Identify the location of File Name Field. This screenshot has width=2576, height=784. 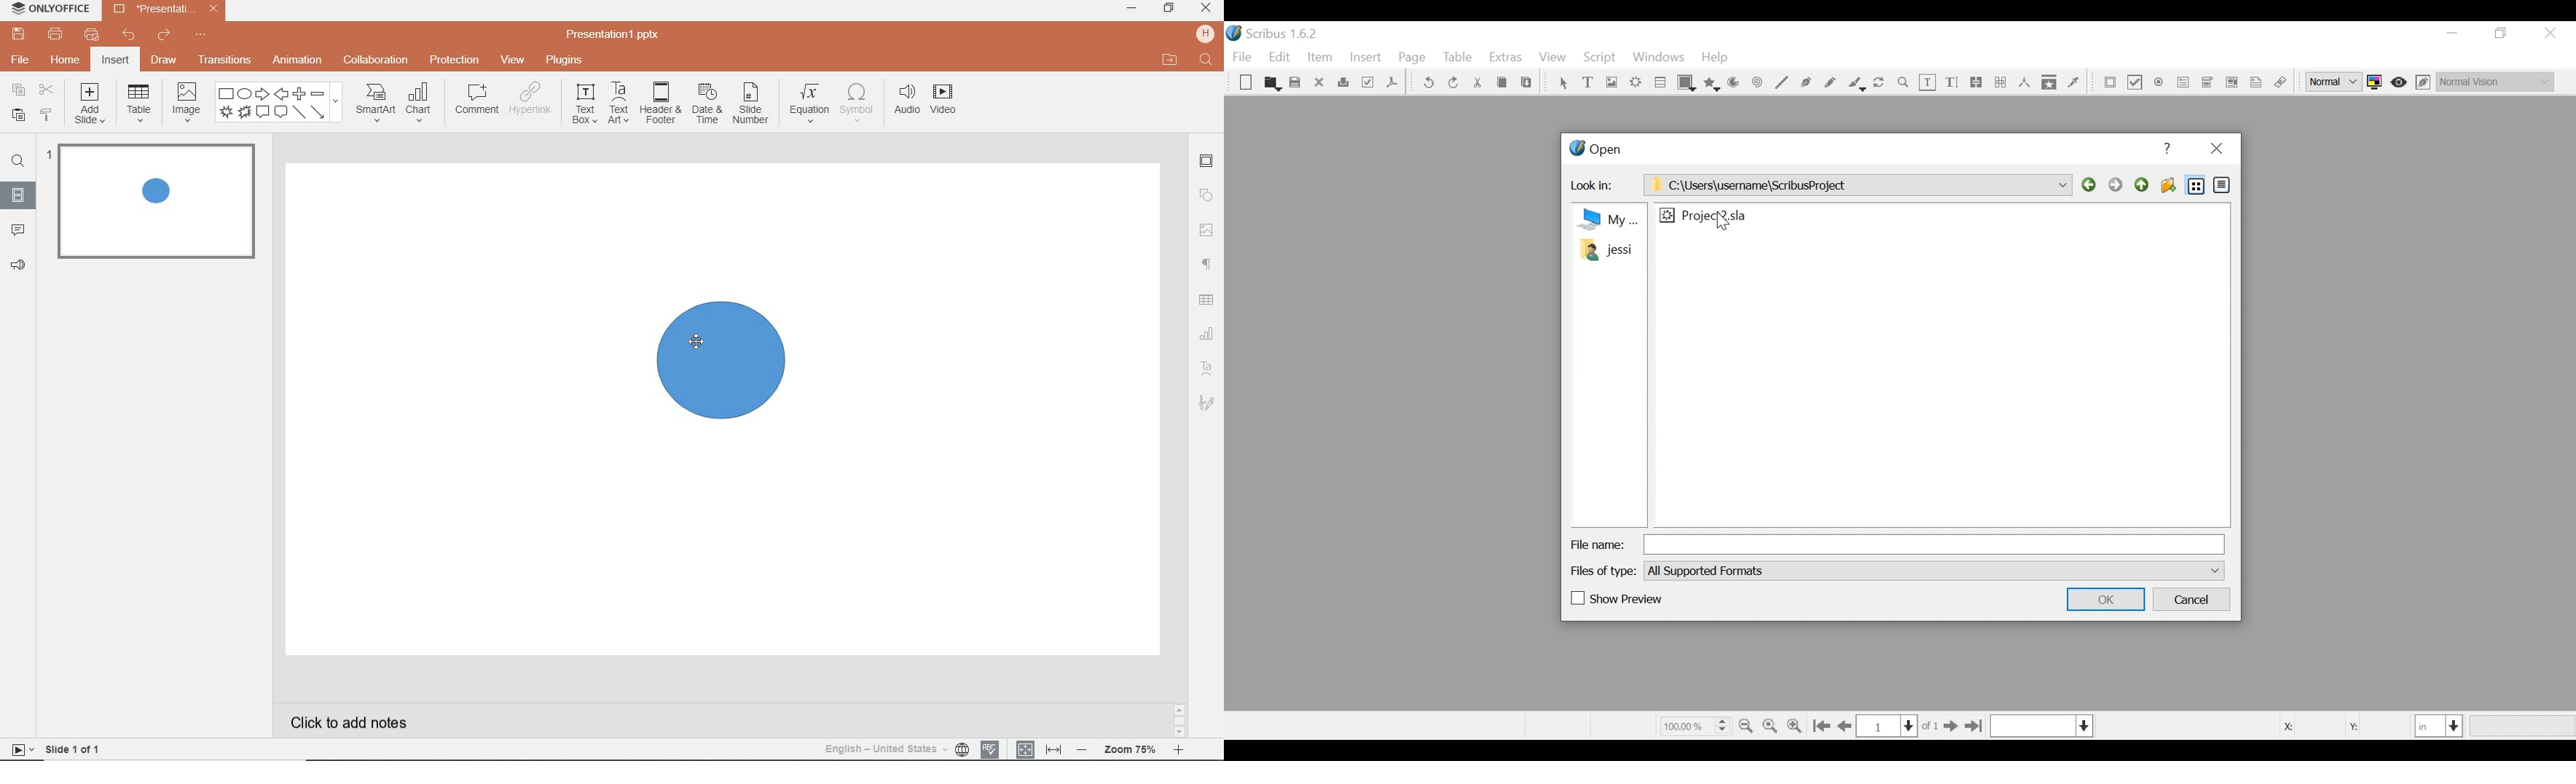
(1937, 544).